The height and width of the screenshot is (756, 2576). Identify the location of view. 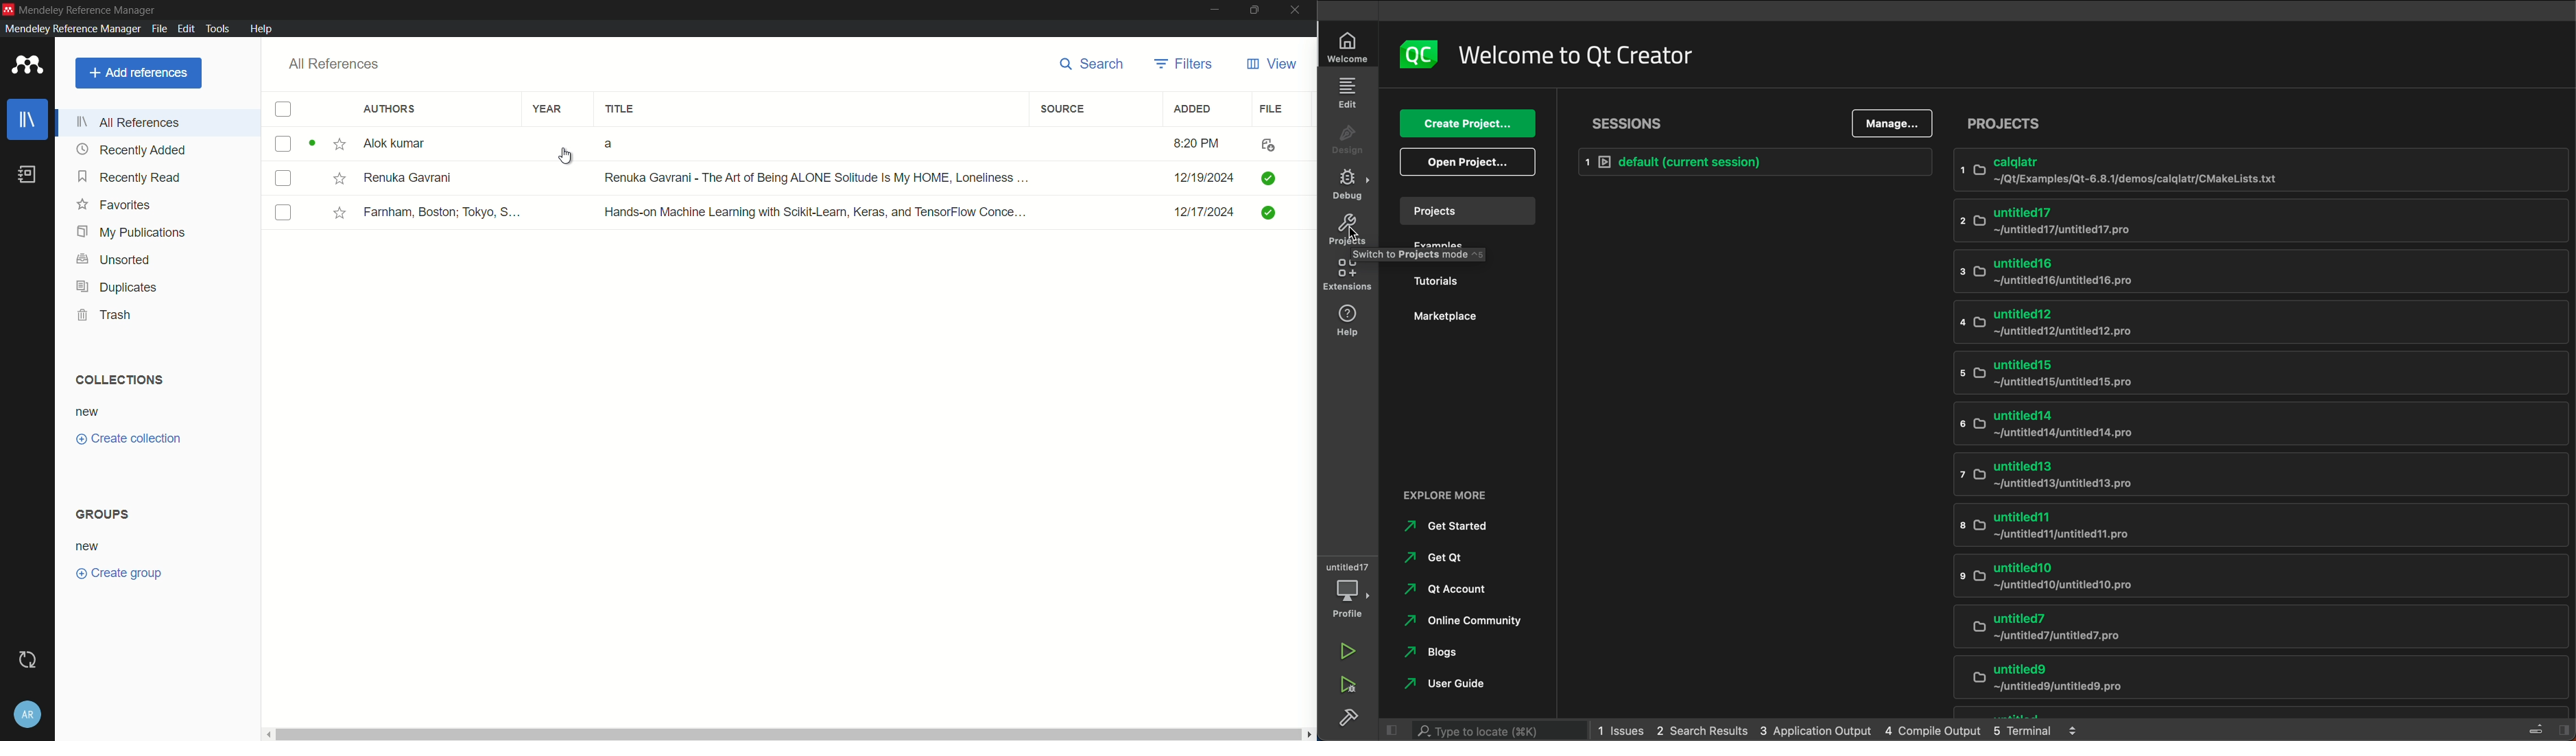
(1272, 64).